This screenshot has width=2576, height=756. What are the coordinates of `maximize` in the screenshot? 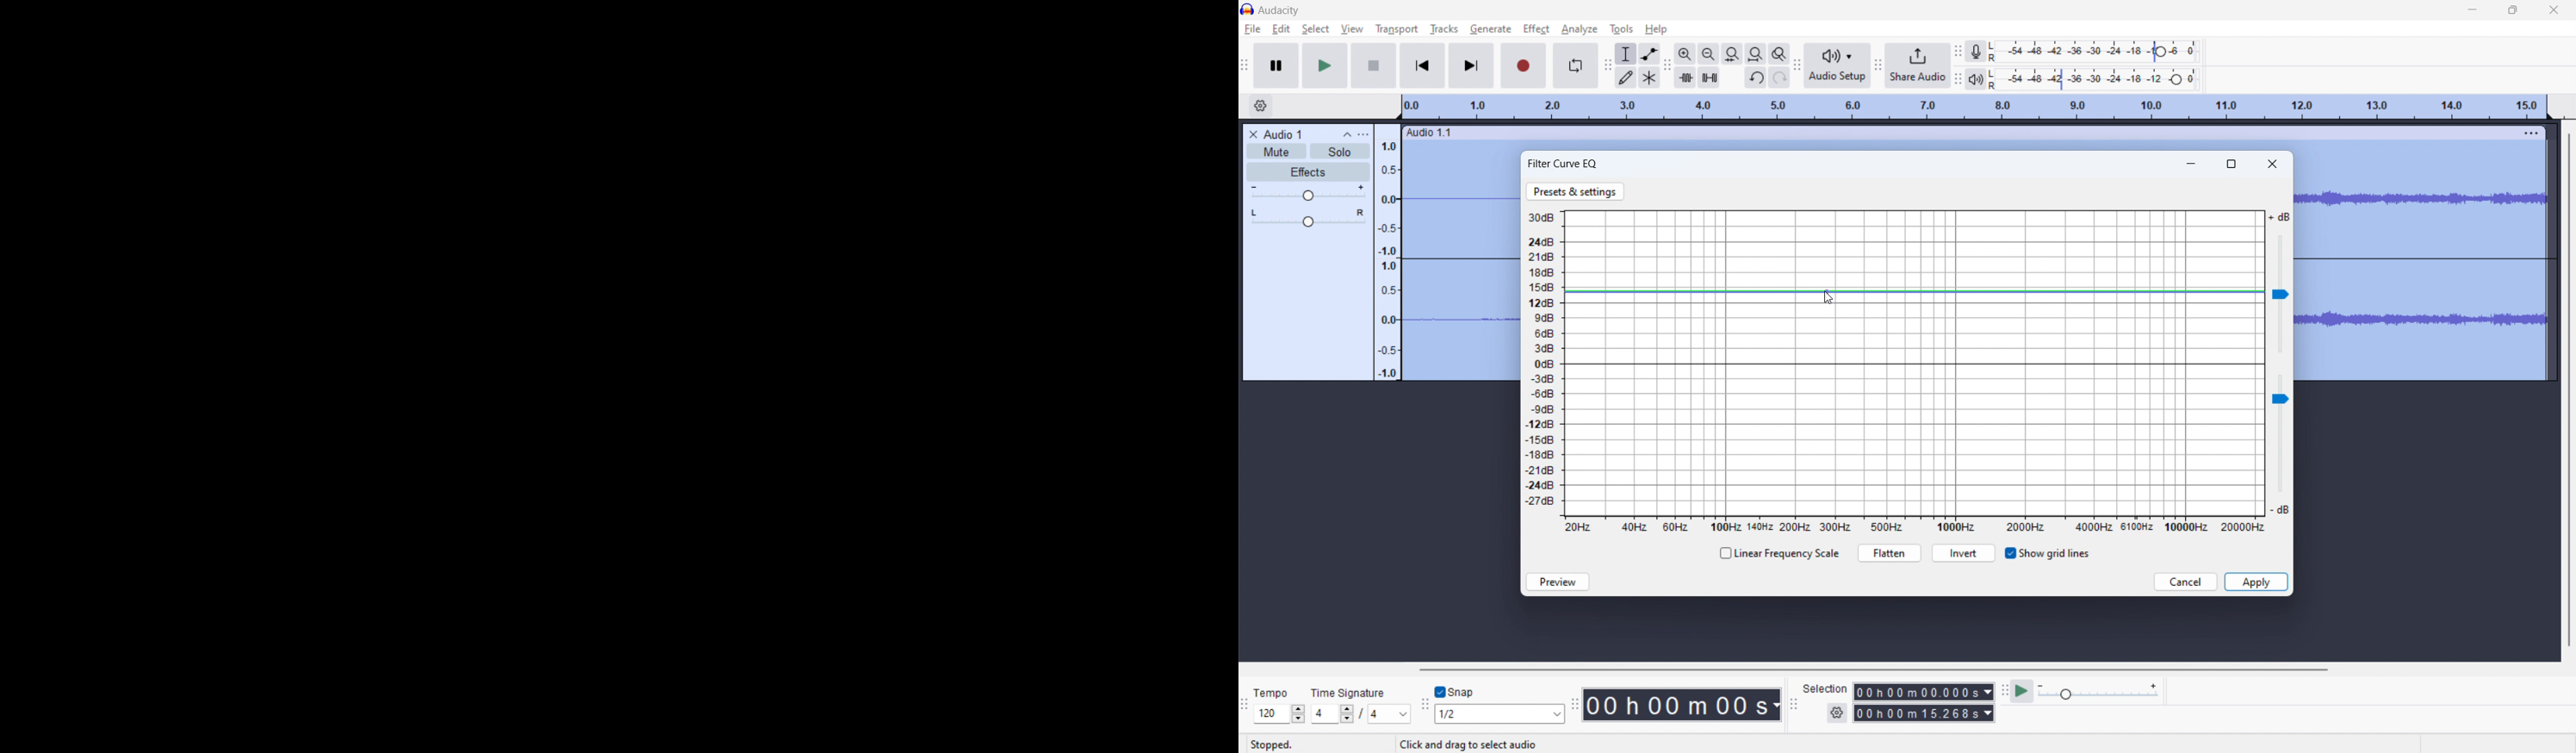 It's located at (2513, 10).